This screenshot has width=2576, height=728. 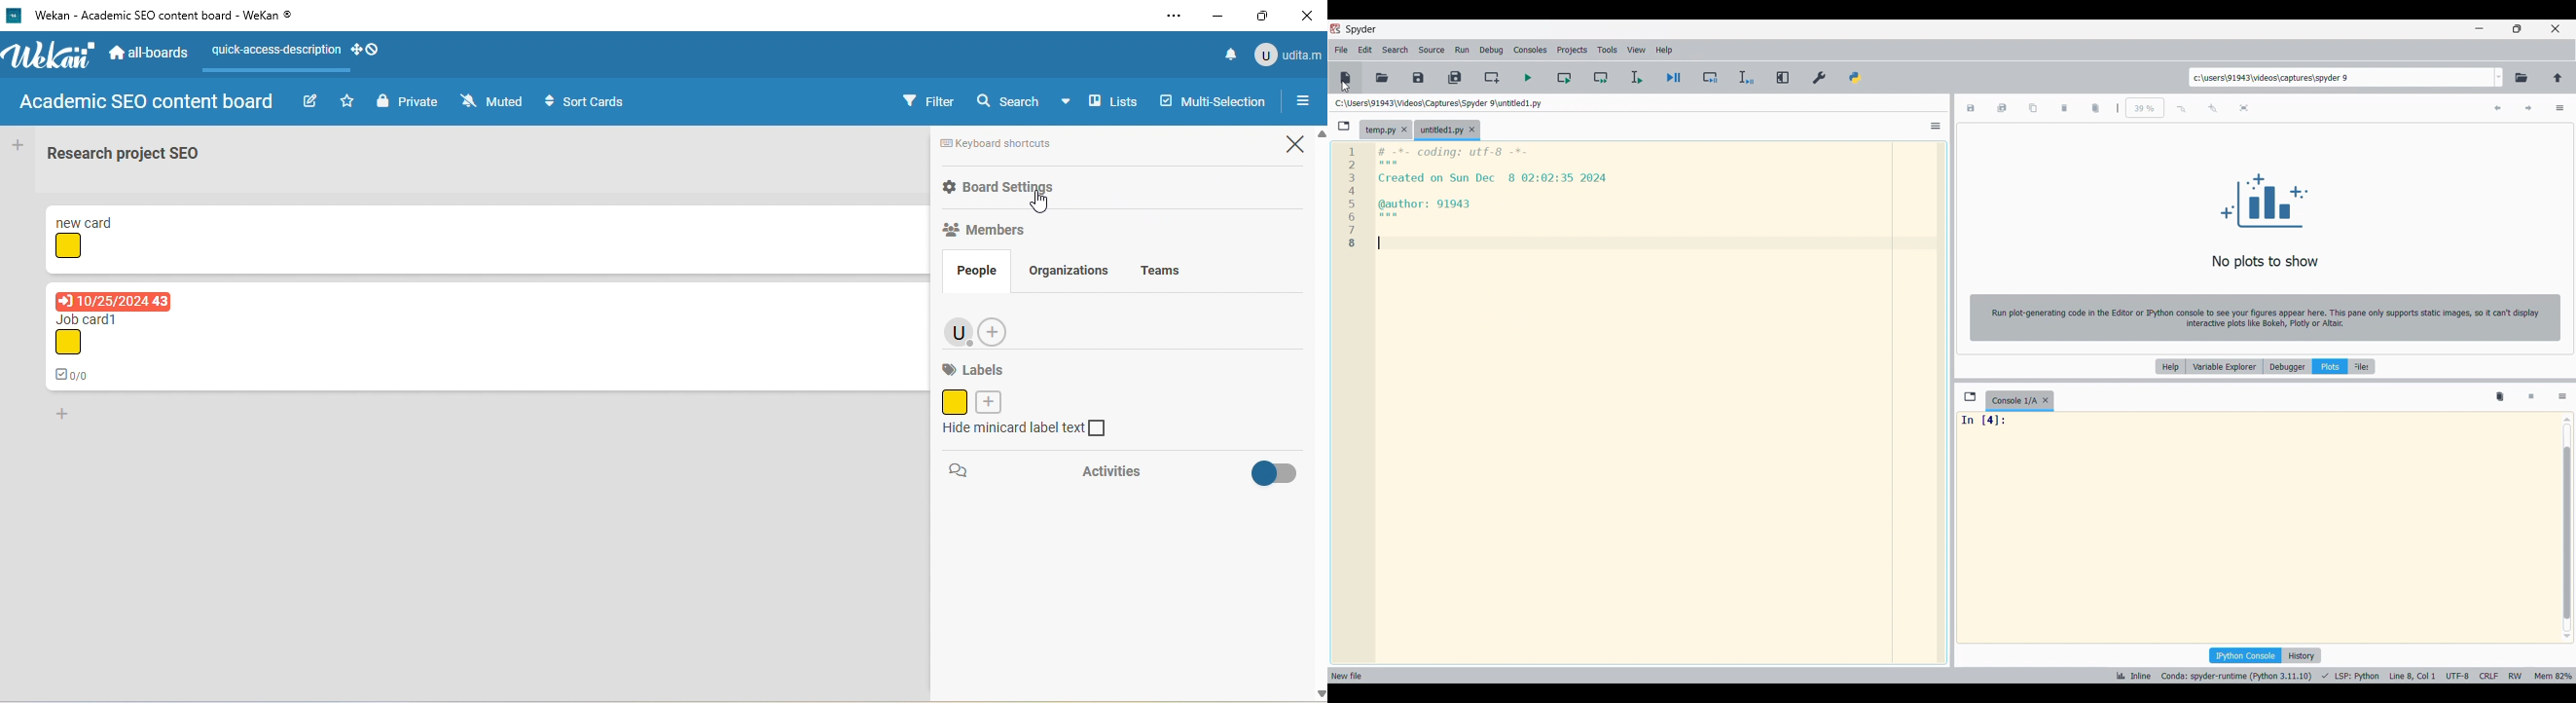 I want to click on Preferences, so click(x=1820, y=77).